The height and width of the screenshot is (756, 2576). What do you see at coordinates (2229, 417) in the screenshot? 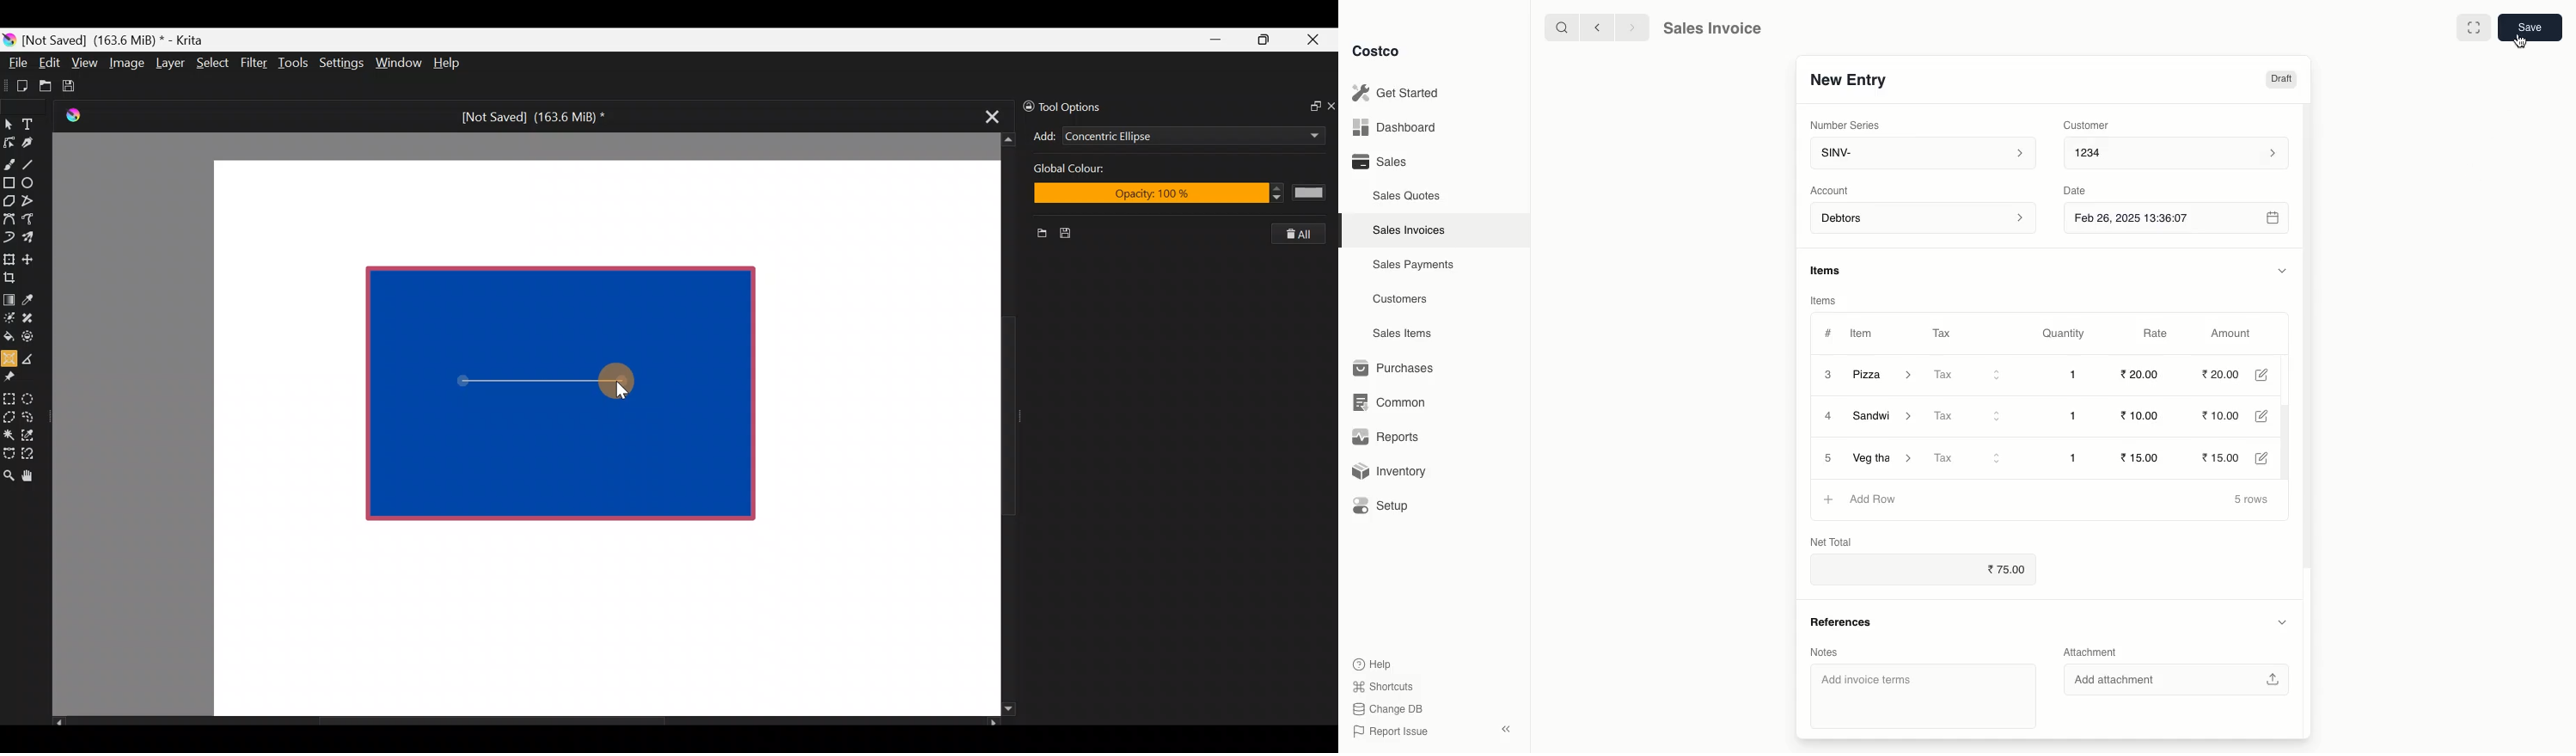
I see `10.00` at bounding box center [2229, 417].